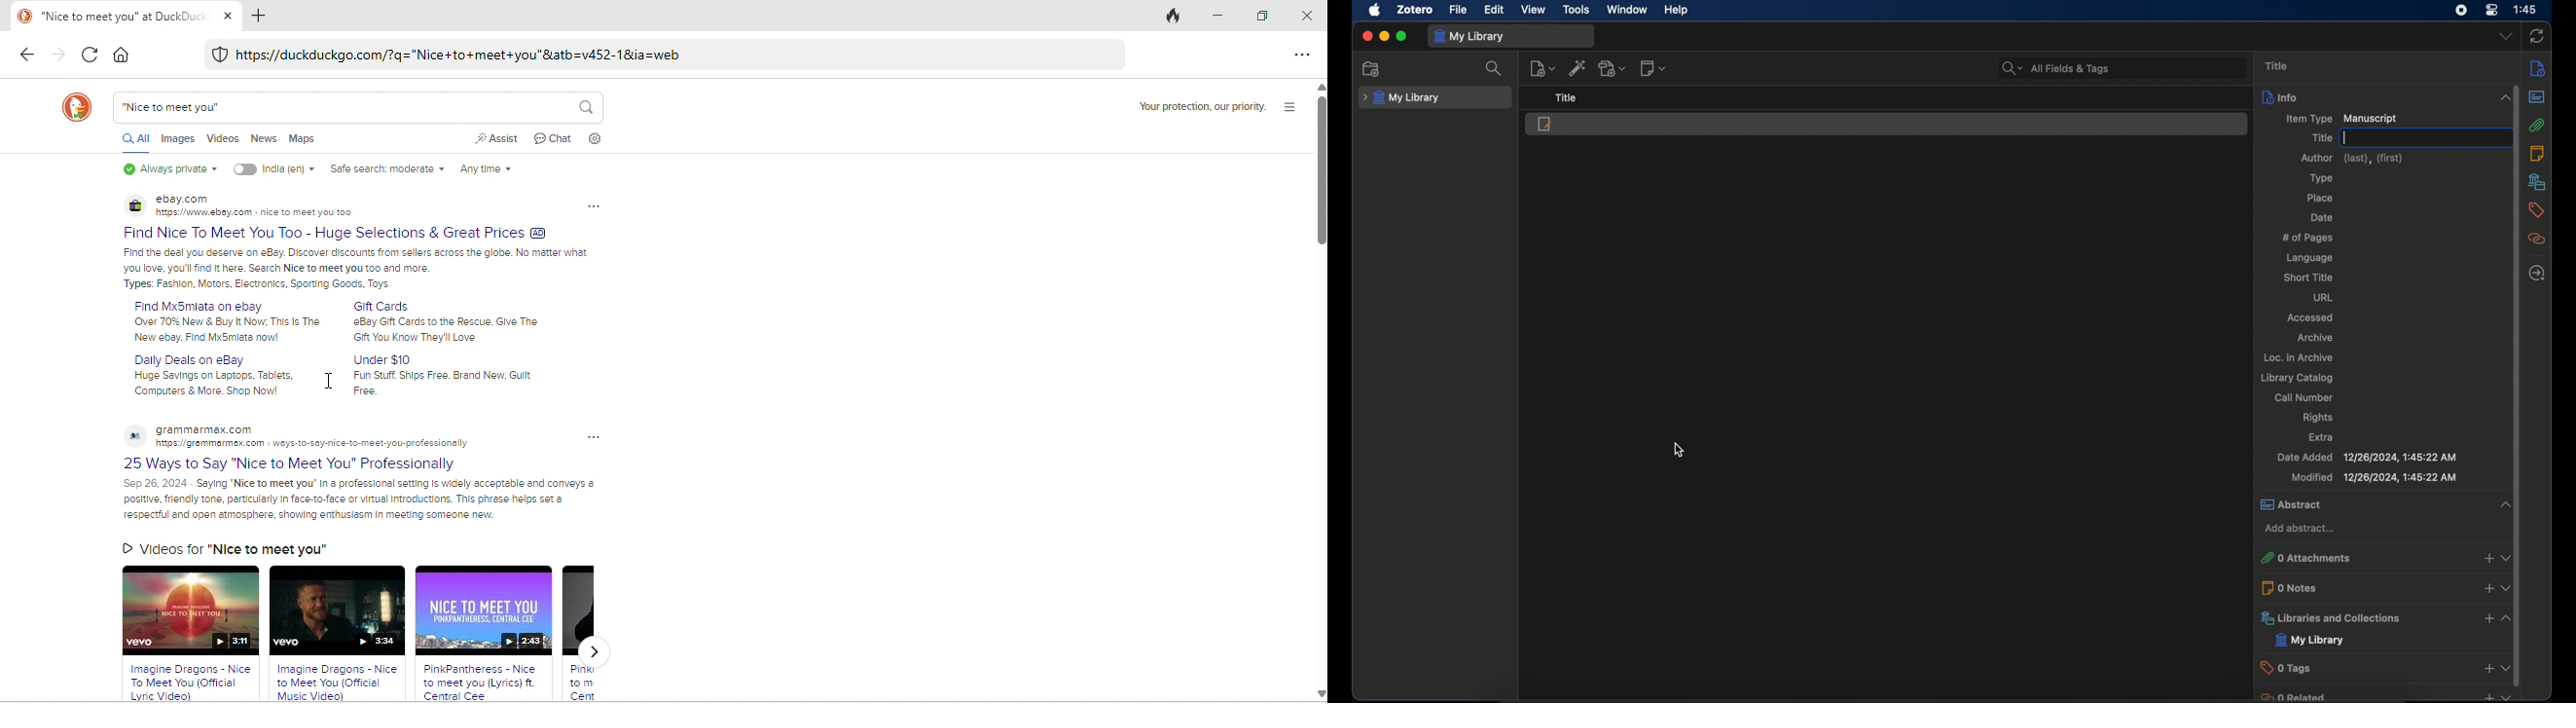 This screenshot has height=728, width=2576. What do you see at coordinates (1366, 36) in the screenshot?
I see `close` at bounding box center [1366, 36].